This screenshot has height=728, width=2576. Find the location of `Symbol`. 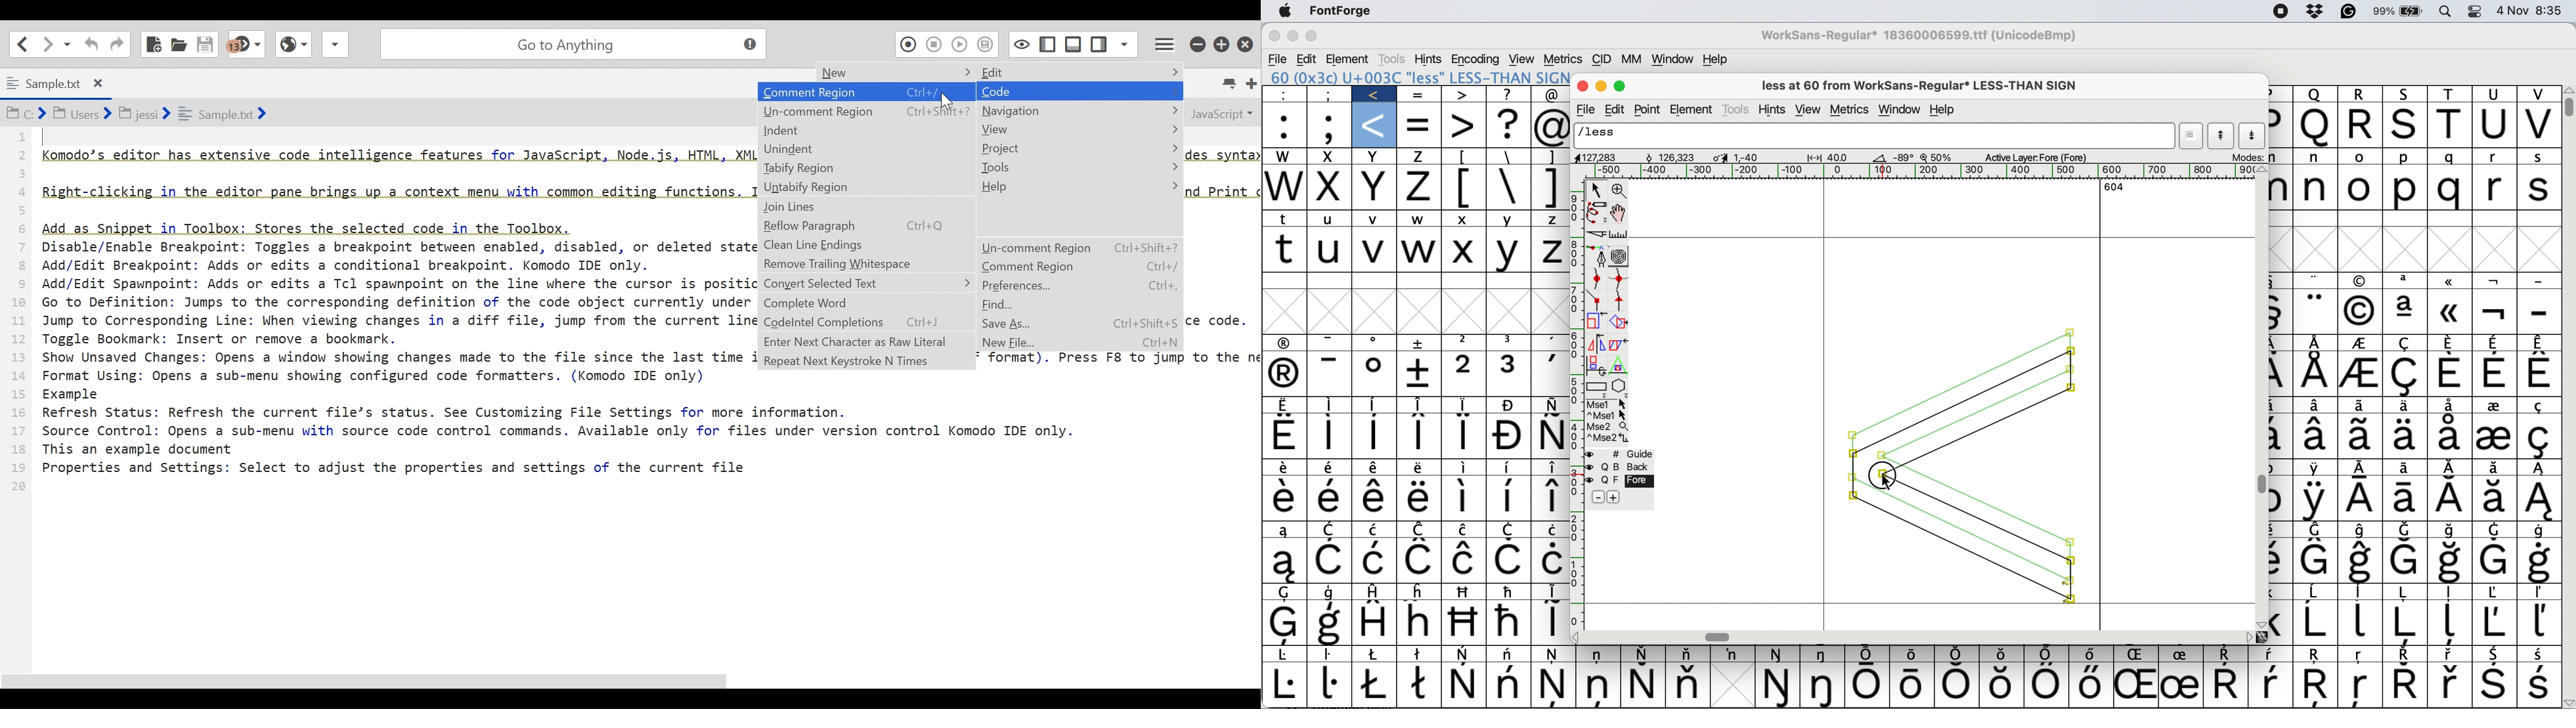

Symbol is located at coordinates (2361, 688).